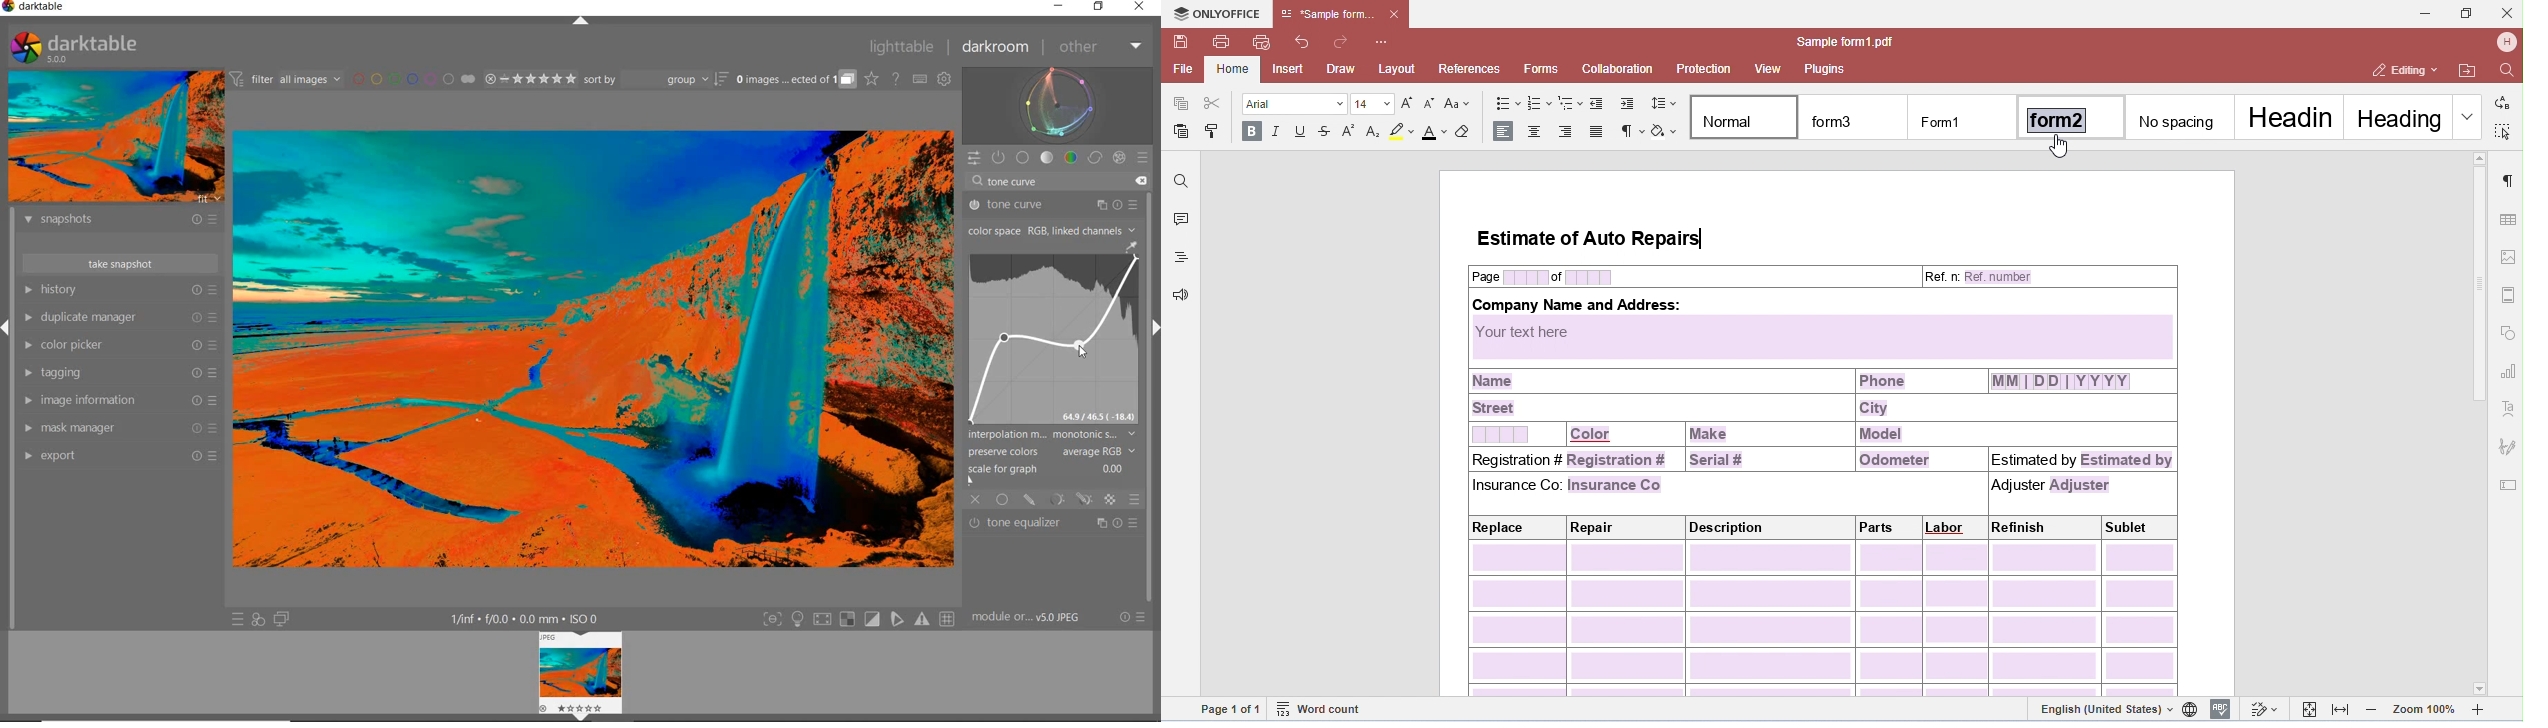 This screenshot has width=2548, height=728. Describe the element at coordinates (1055, 452) in the screenshot. I see `PRESERVE COLORS` at that location.